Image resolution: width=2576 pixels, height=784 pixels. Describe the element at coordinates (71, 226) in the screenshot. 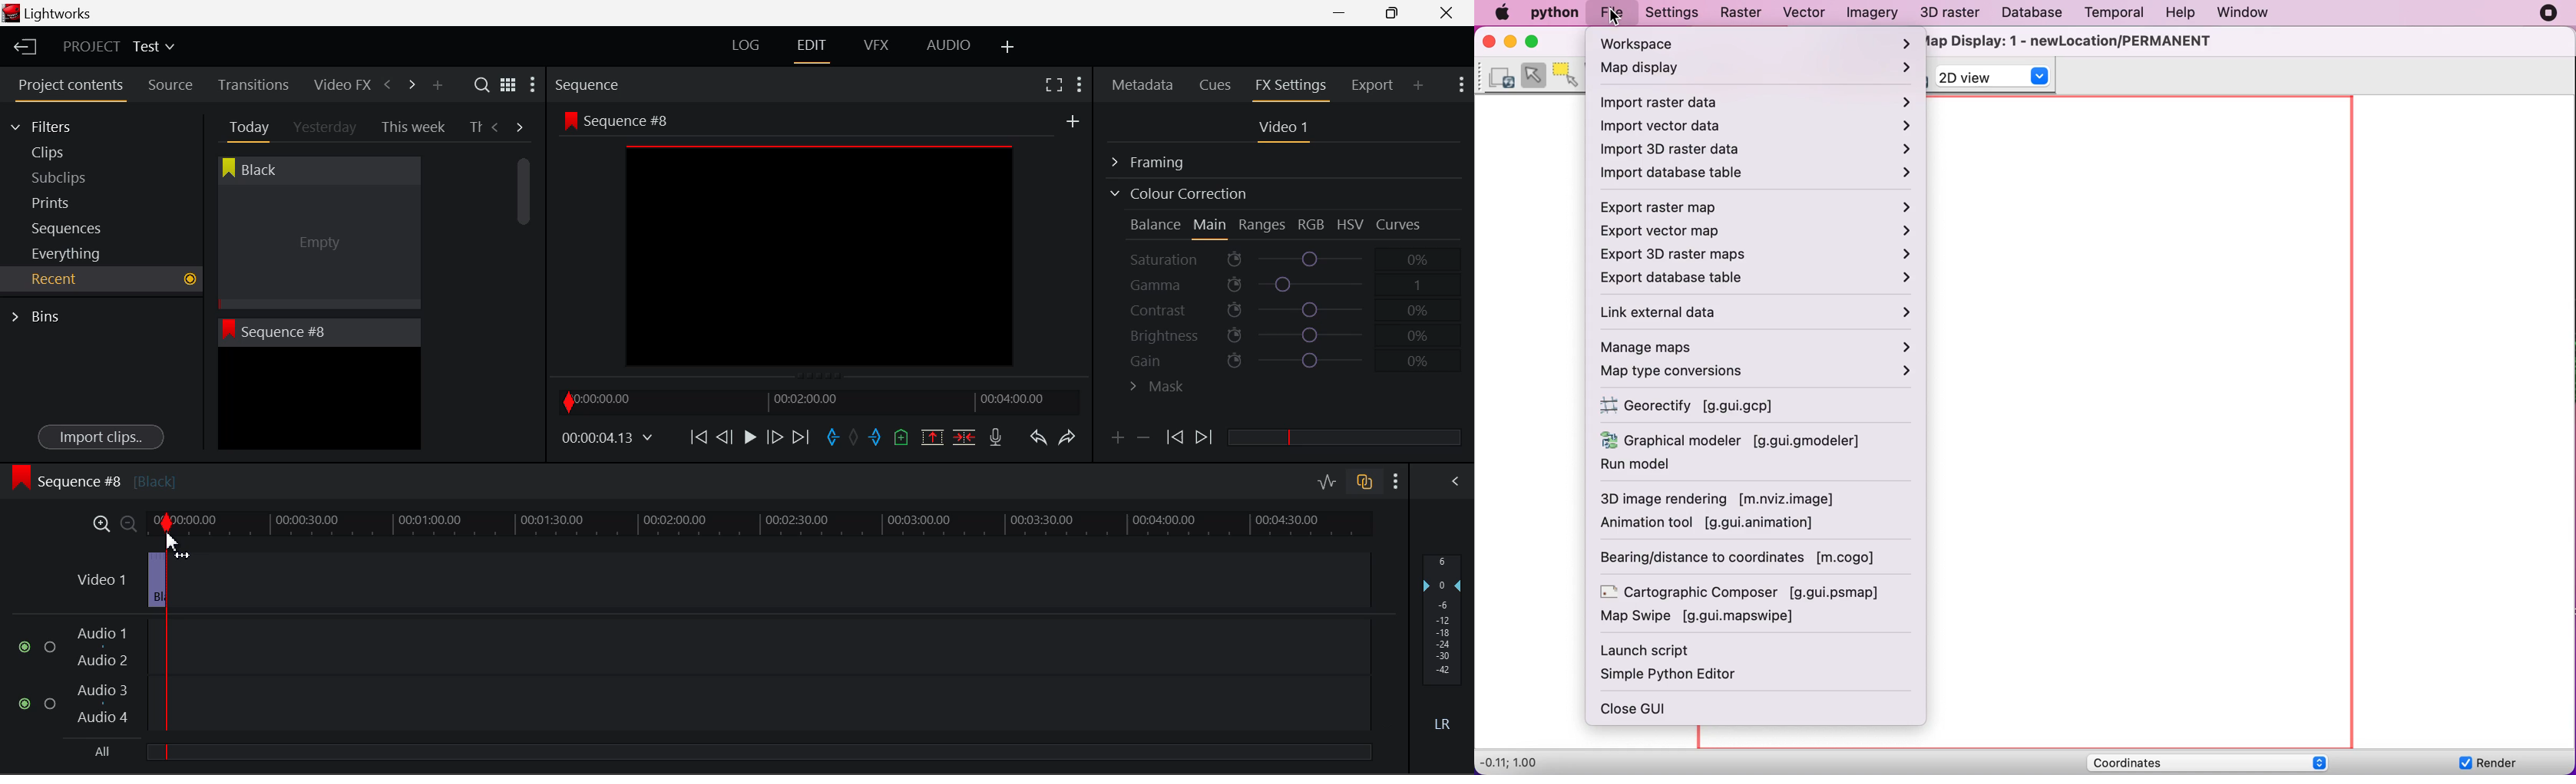

I see `Sequences` at that location.